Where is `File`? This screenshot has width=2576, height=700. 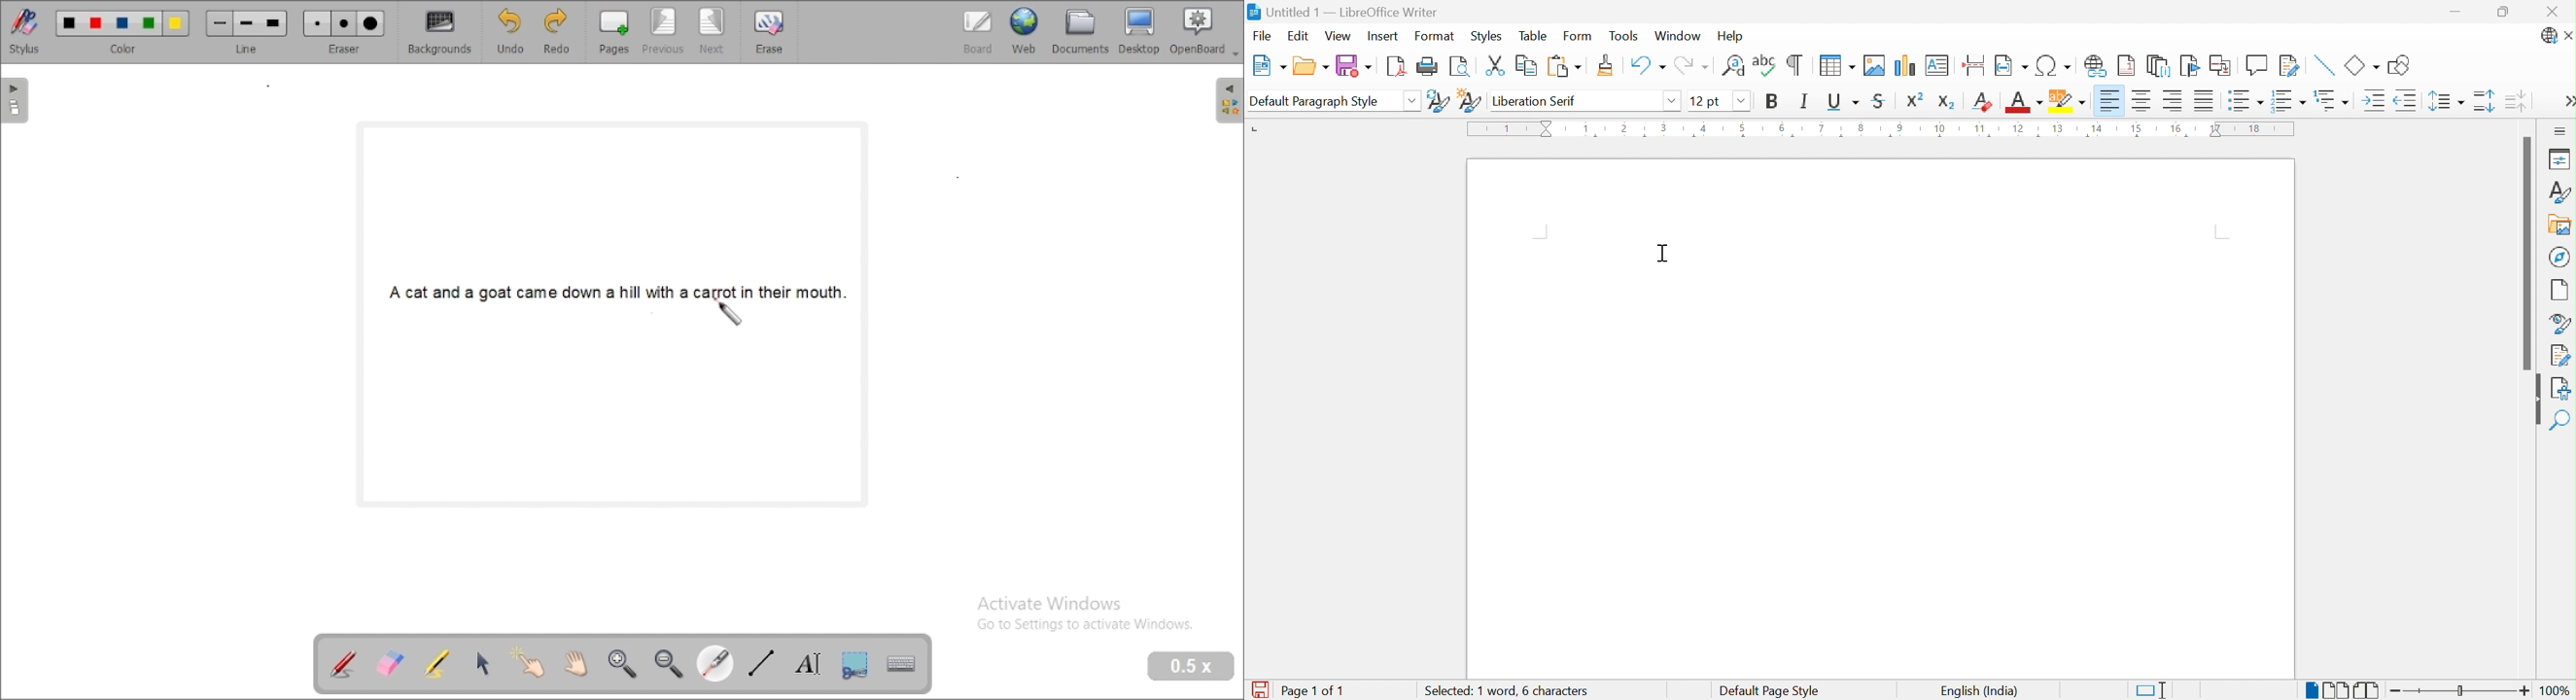
File is located at coordinates (1263, 35).